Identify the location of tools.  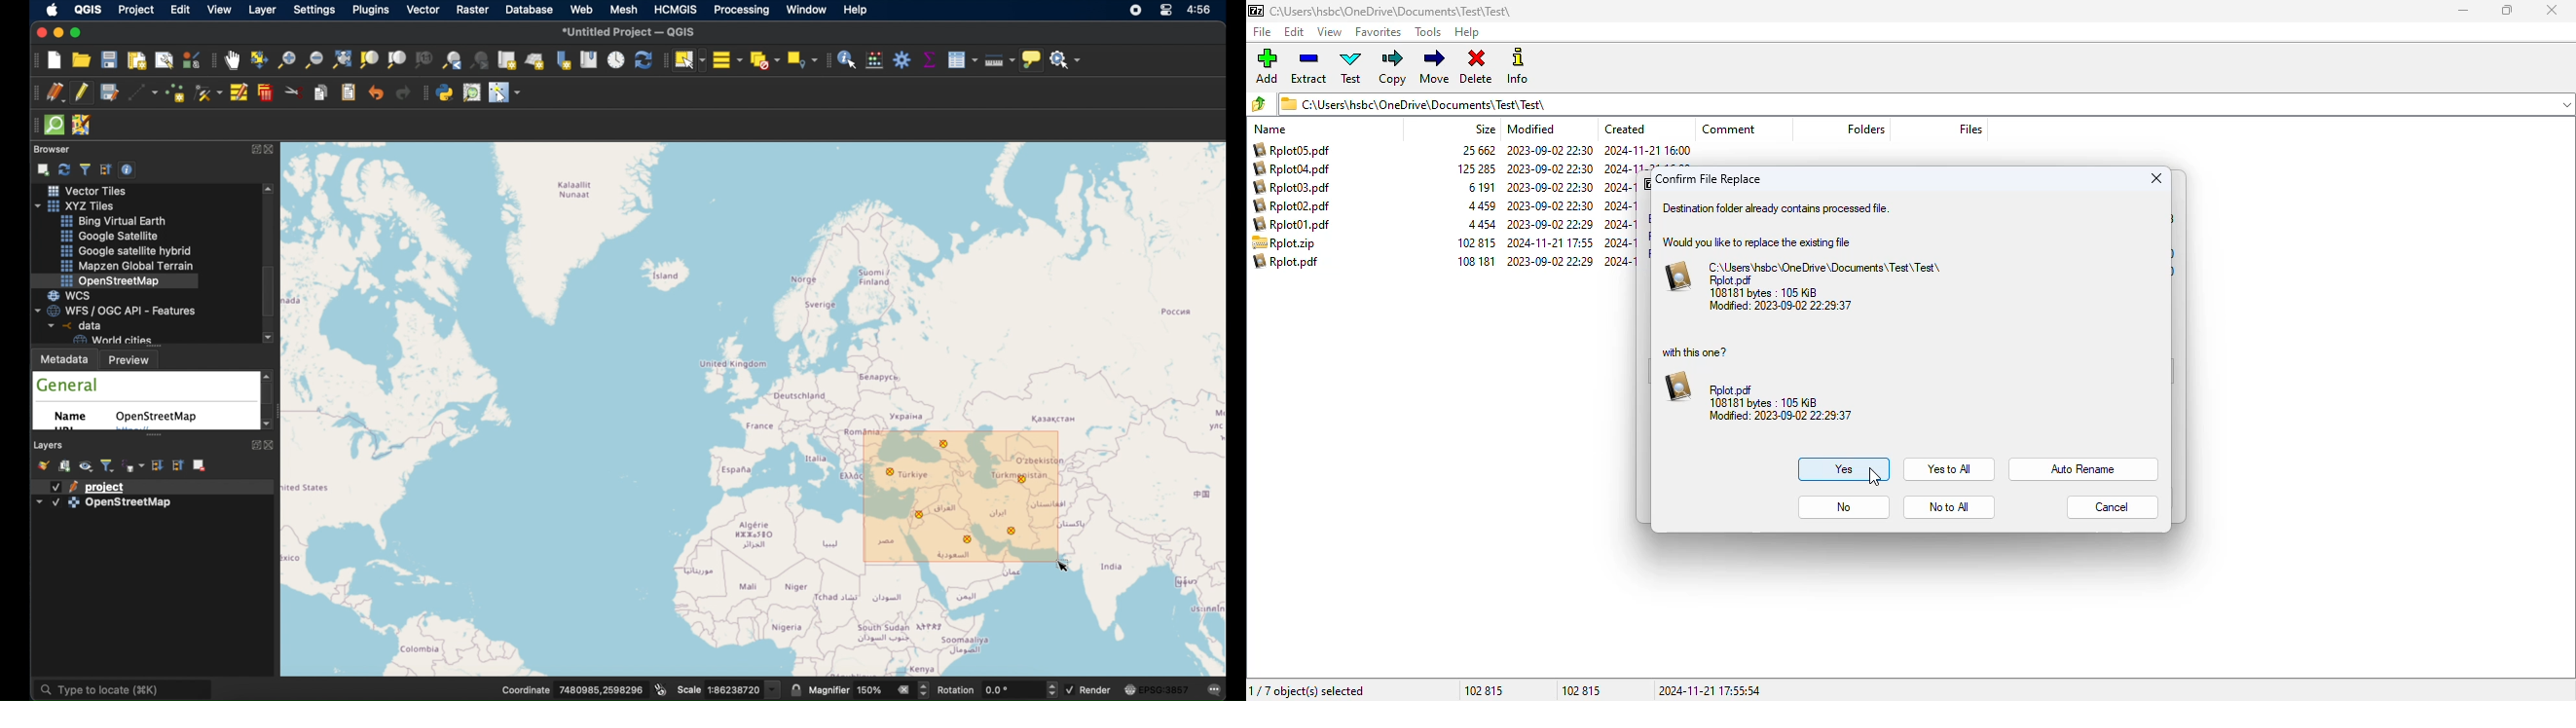
(1427, 32).